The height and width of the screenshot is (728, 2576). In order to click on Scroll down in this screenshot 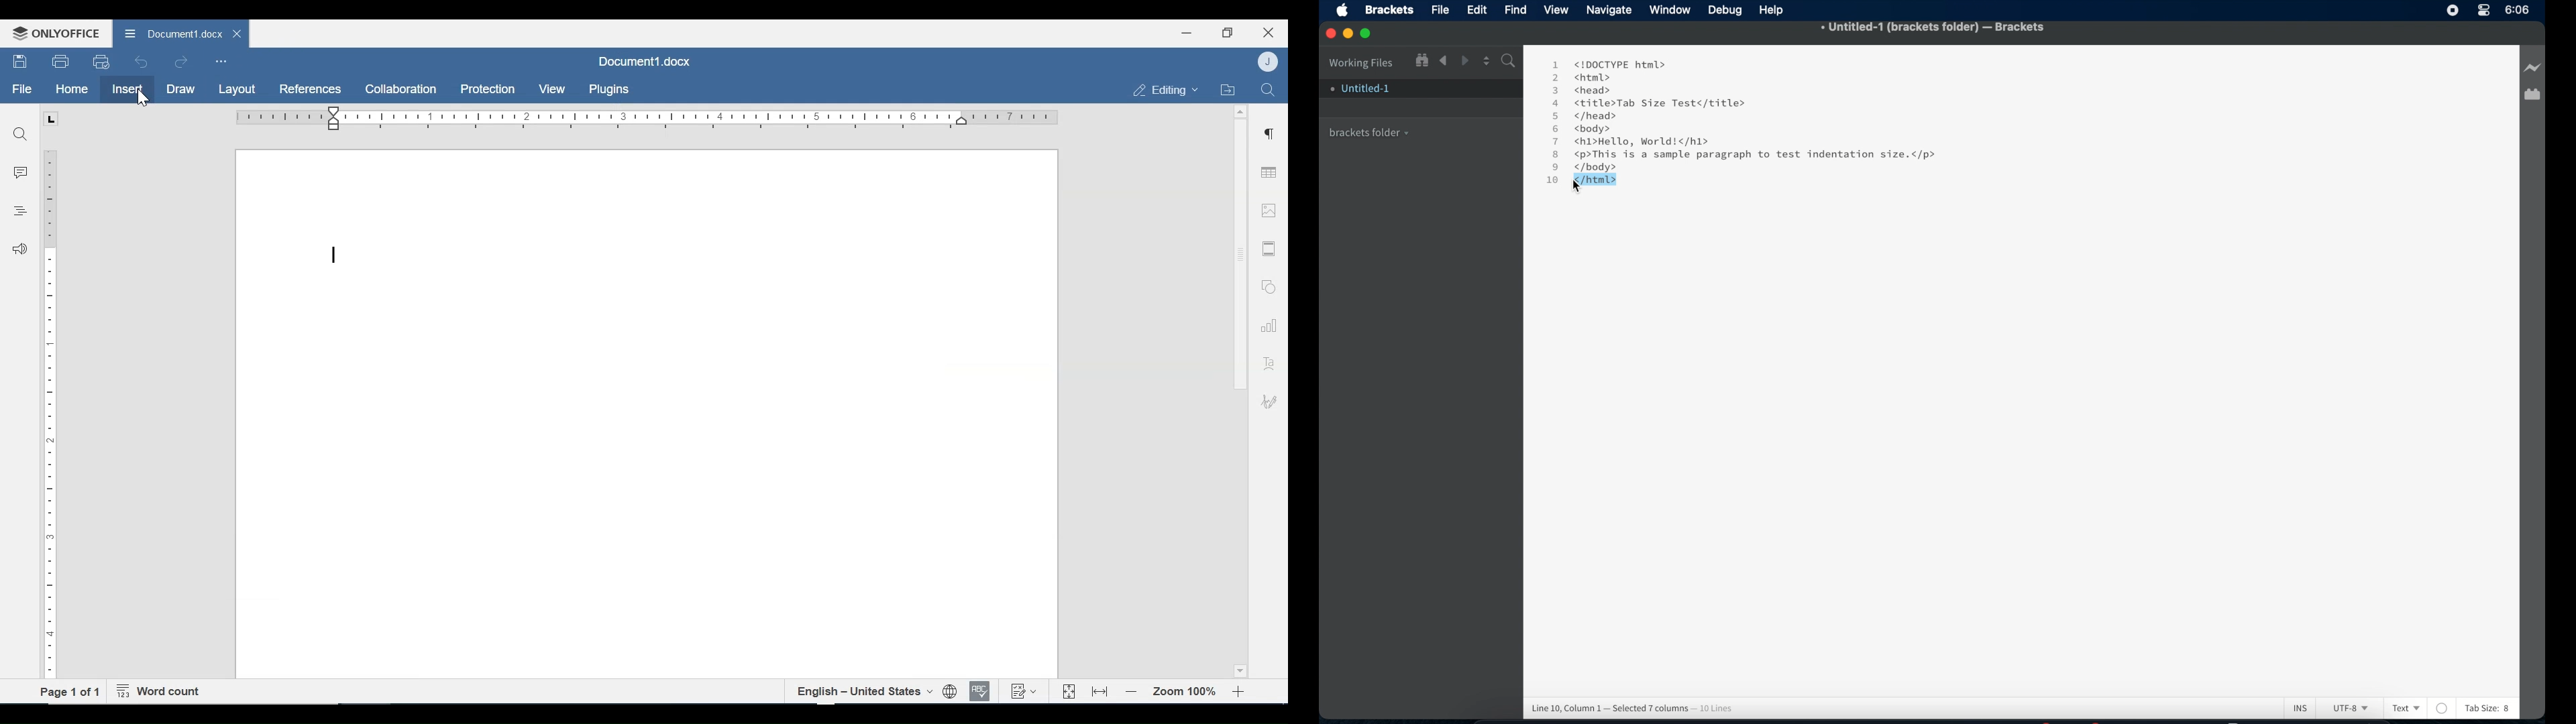, I will do `click(1239, 669)`.